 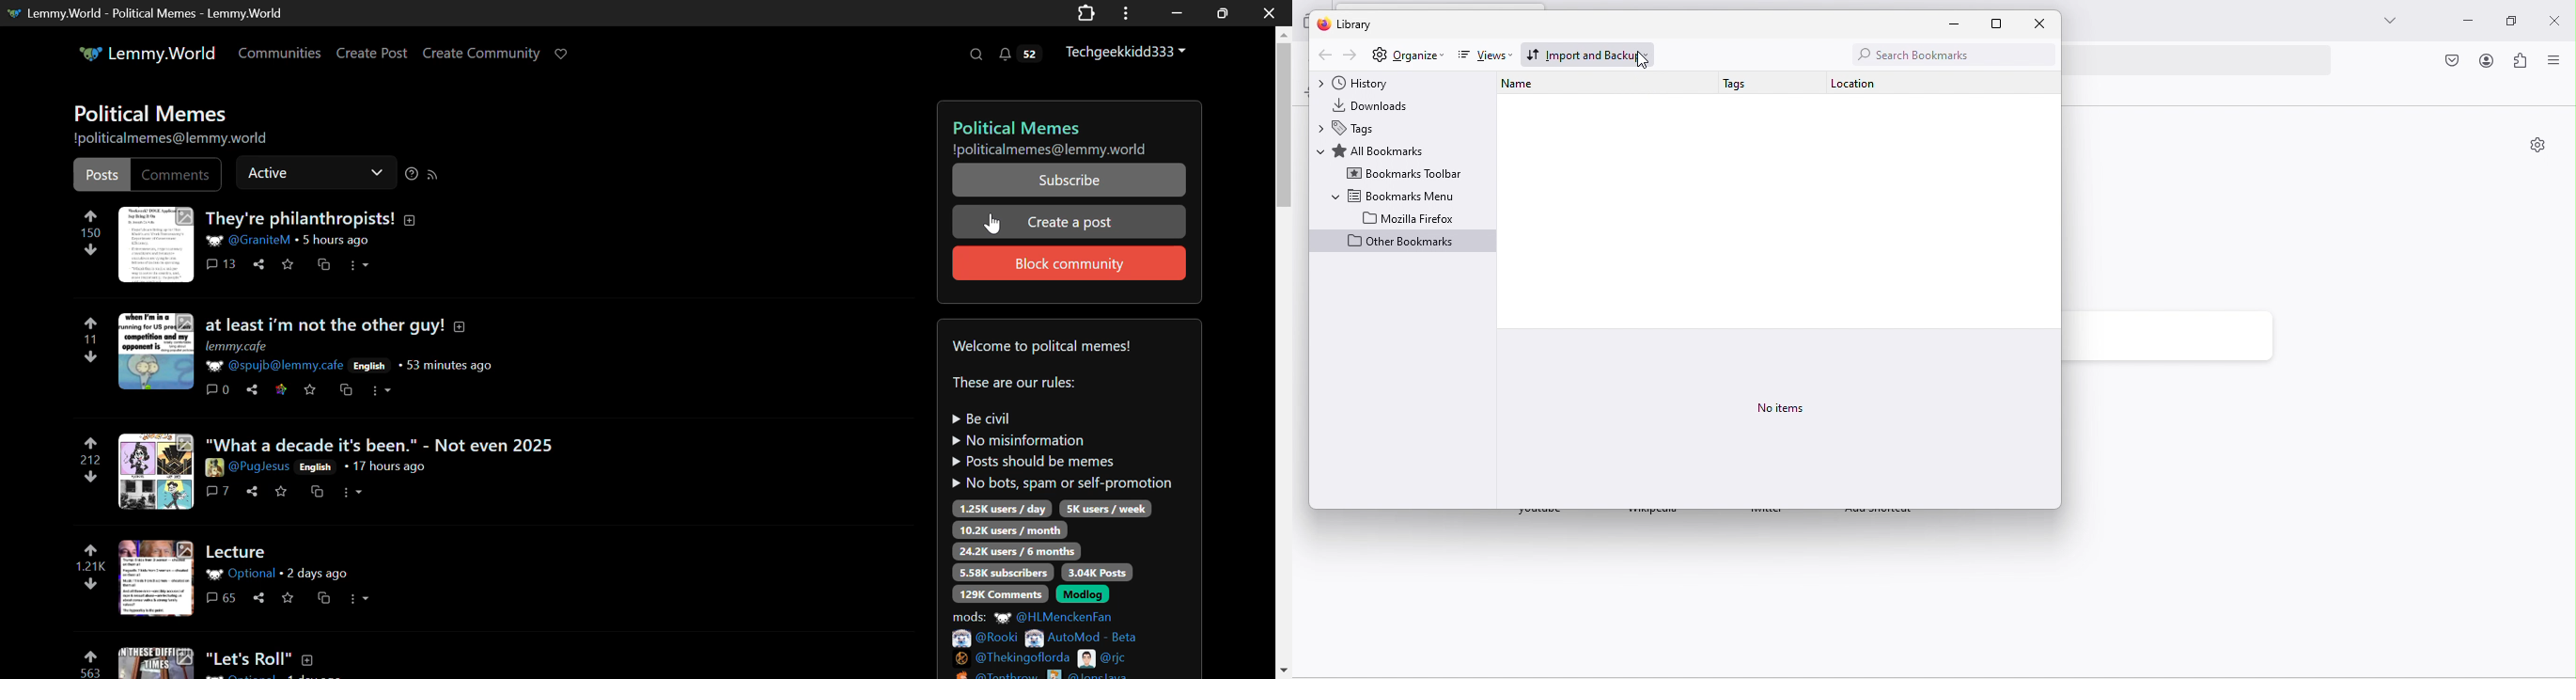 What do you see at coordinates (92, 462) in the screenshot?
I see `Post Vote Counter` at bounding box center [92, 462].